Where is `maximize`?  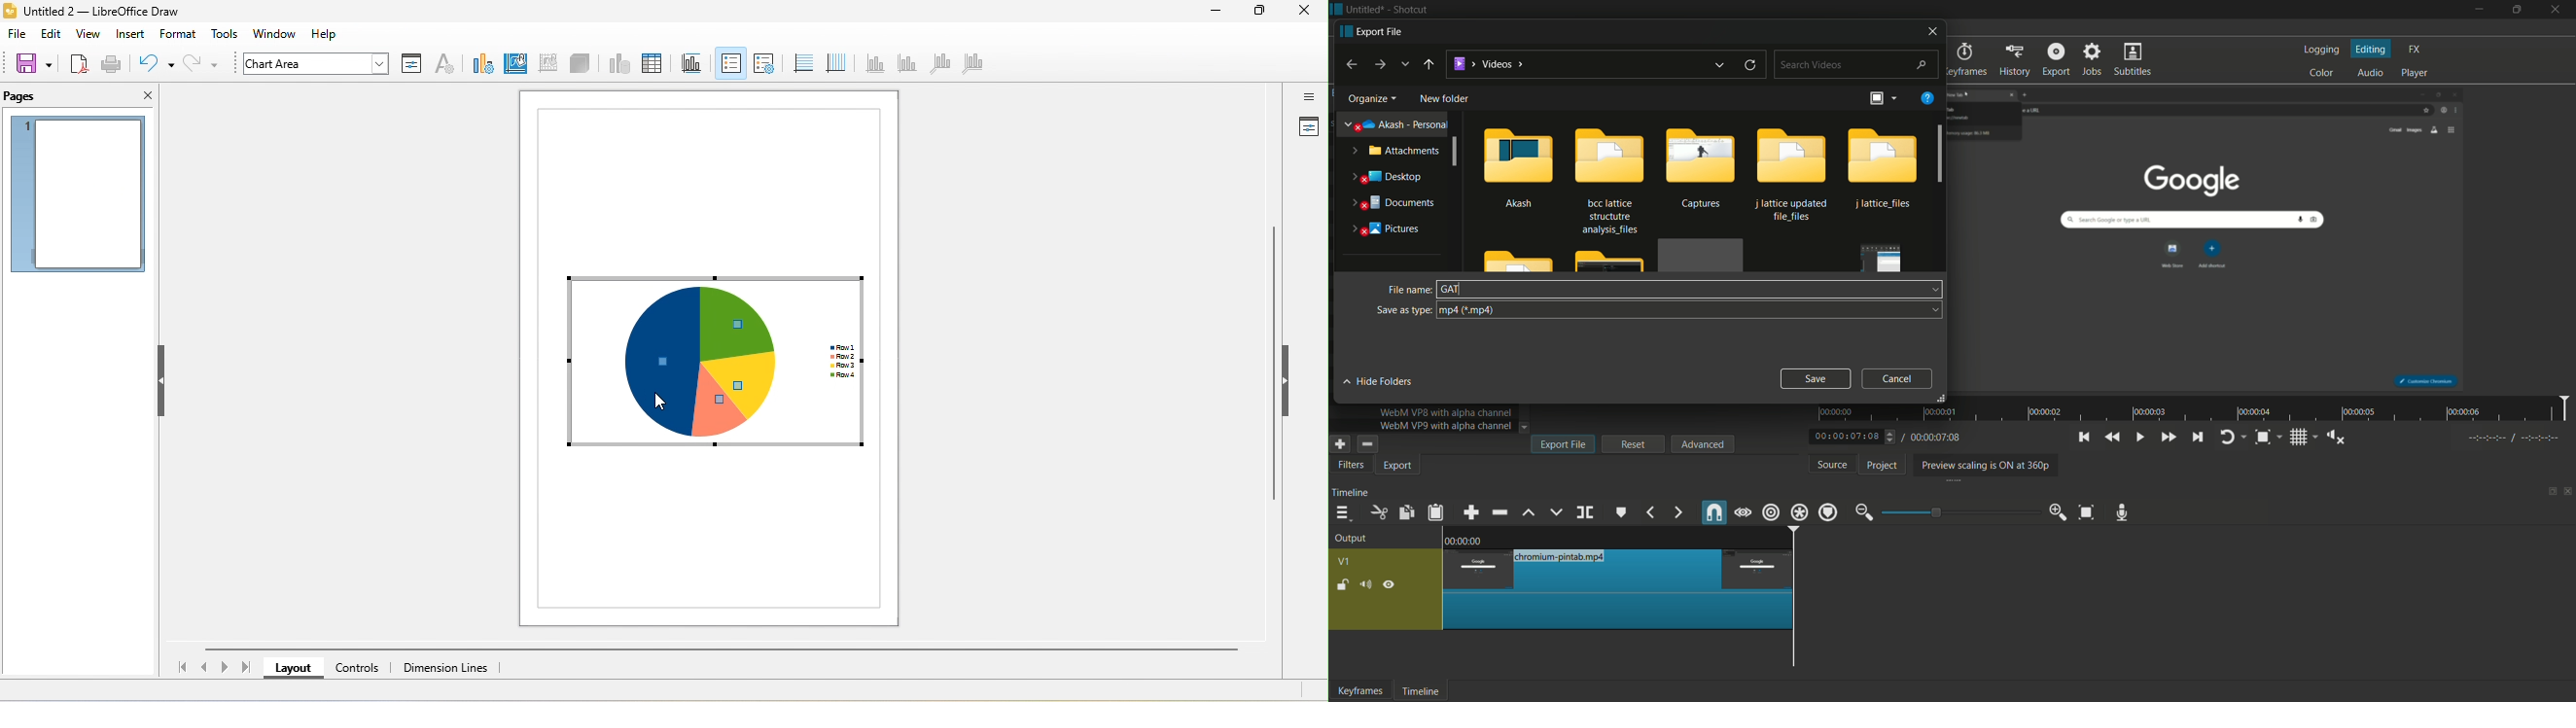
maximize is located at coordinates (2517, 10).